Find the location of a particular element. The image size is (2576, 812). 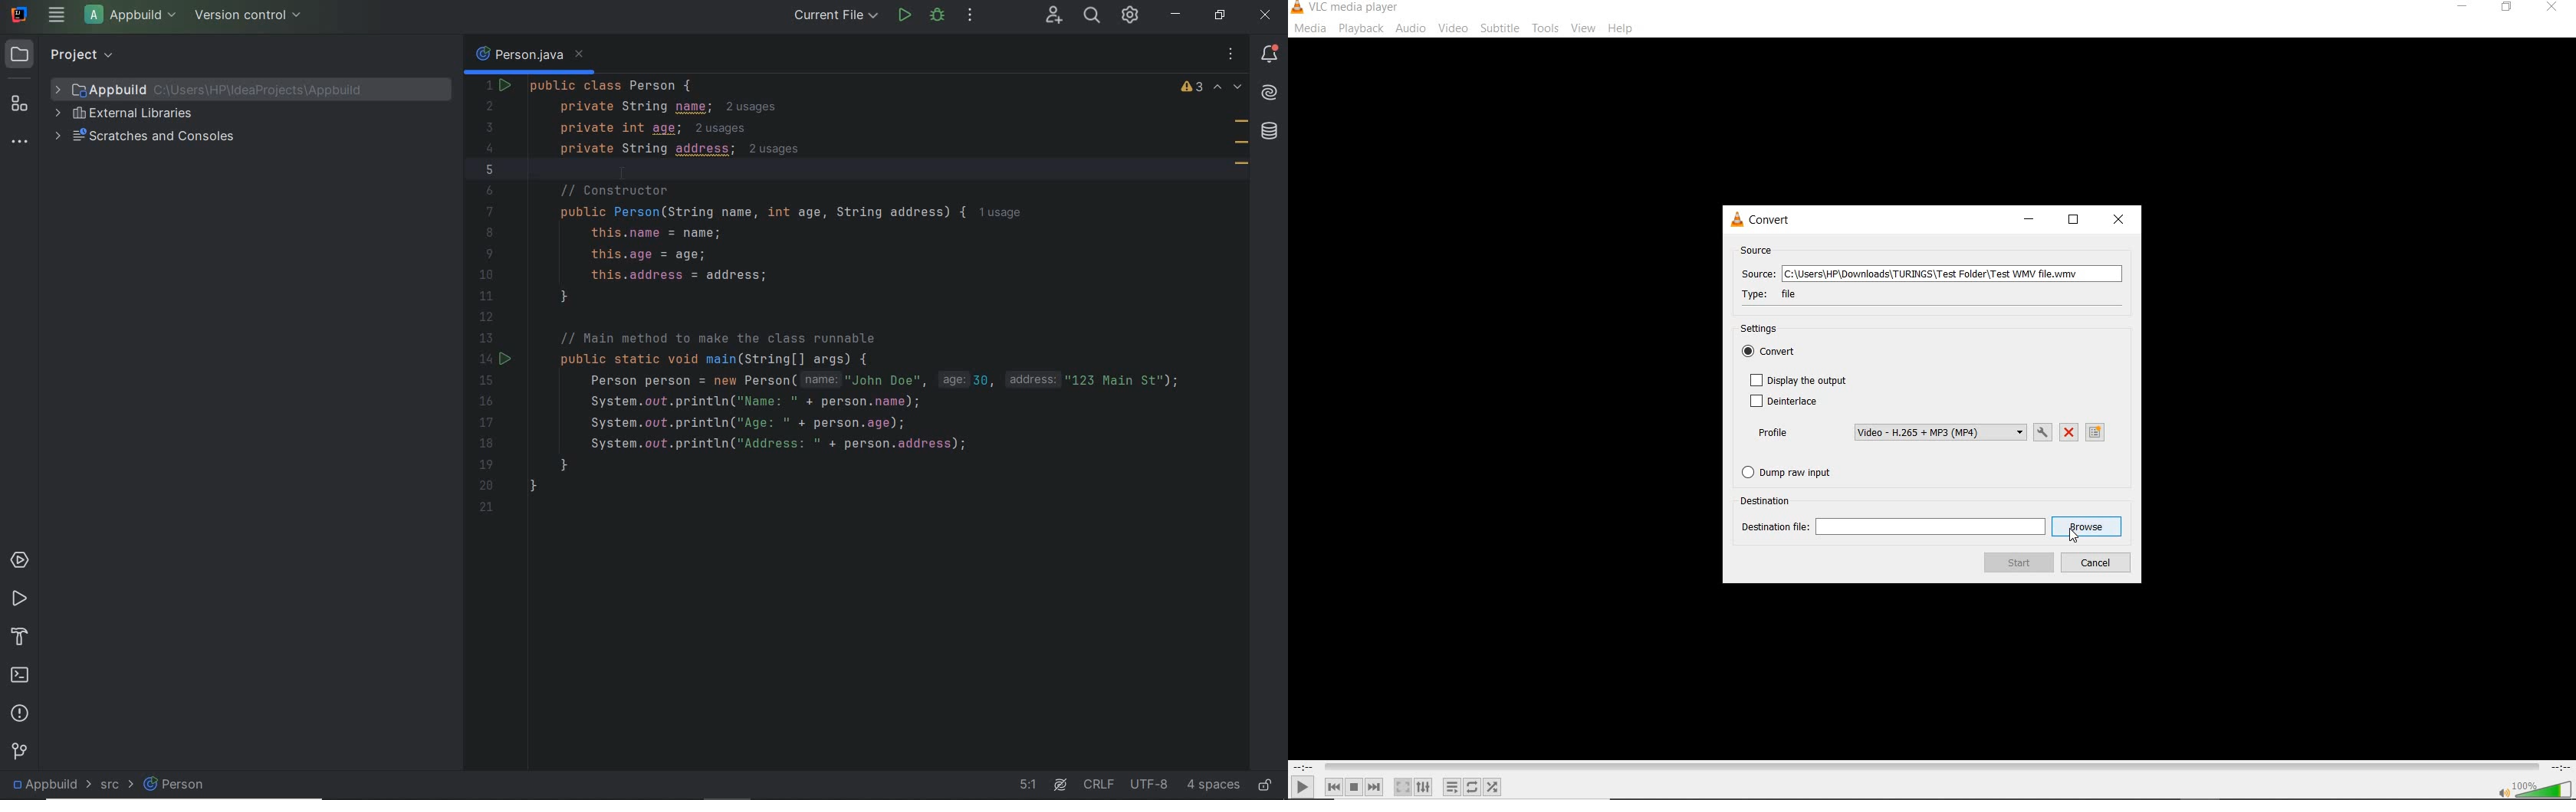

create a new profile is located at coordinates (2097, 432).